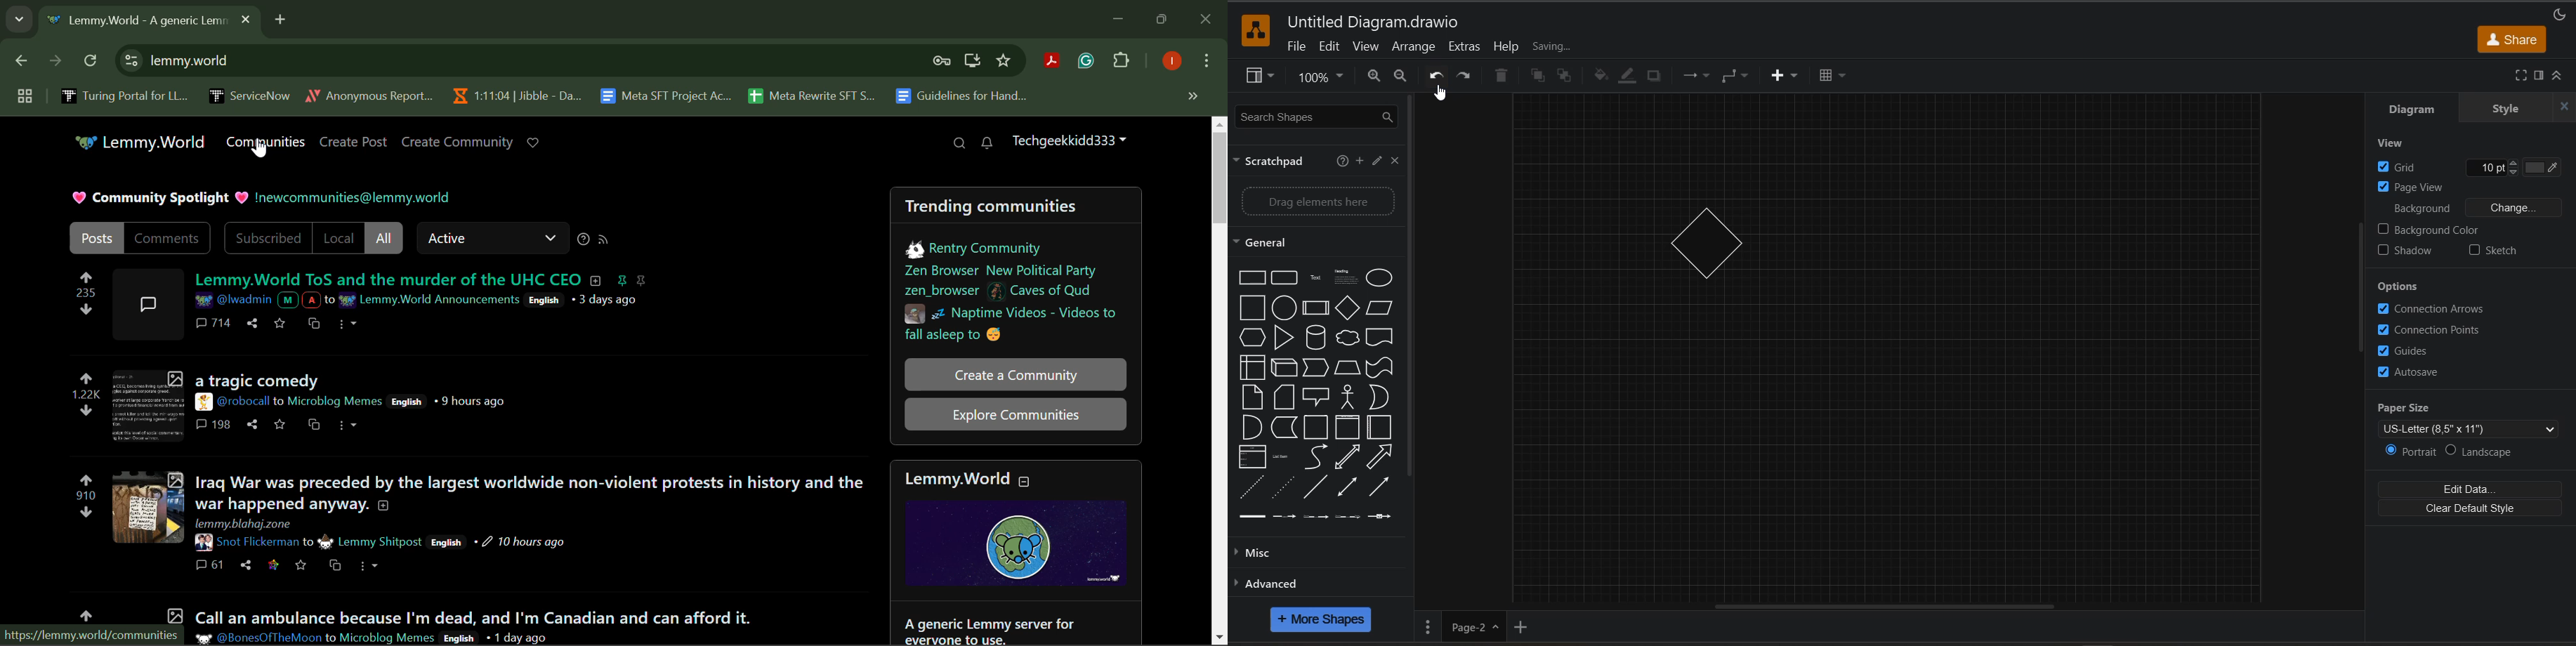 The image size is (2576, 672). I want to click on Horizontal Container, so click(1381, 427).